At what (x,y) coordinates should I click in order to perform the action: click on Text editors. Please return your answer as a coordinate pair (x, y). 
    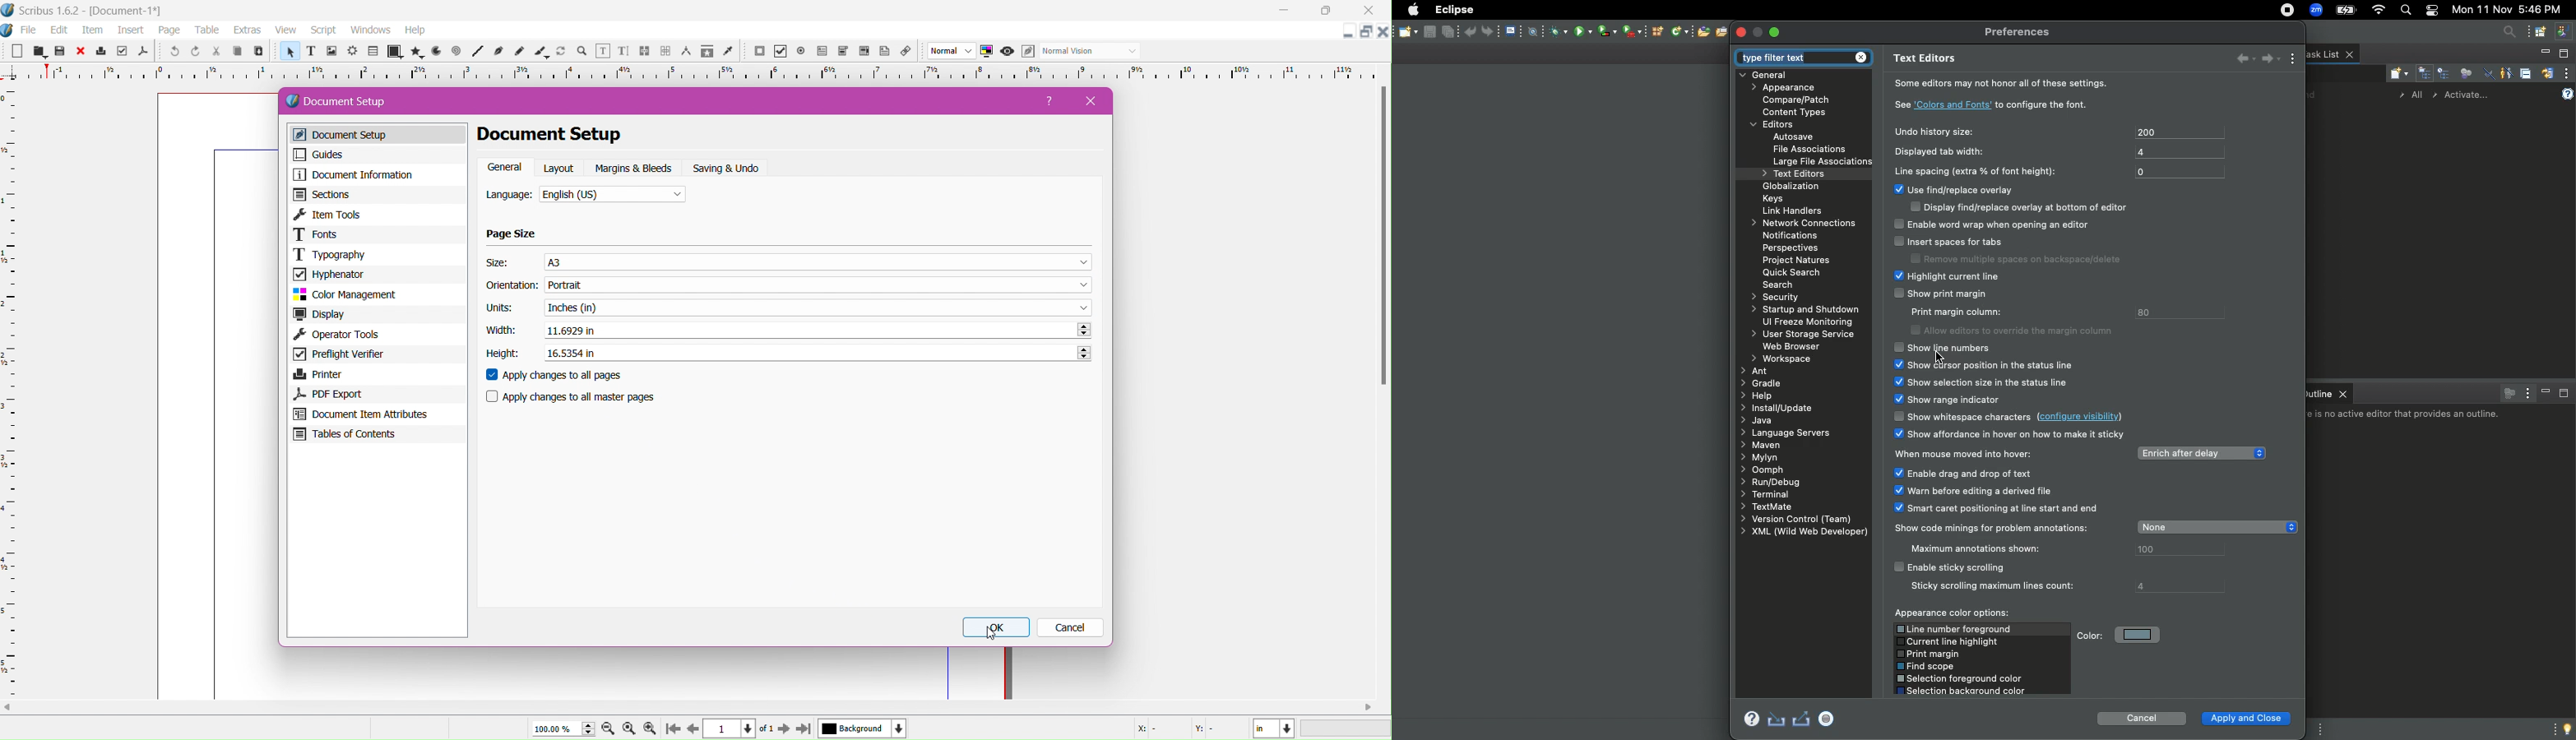
    Looking at the image, I should click on (1795, 175).